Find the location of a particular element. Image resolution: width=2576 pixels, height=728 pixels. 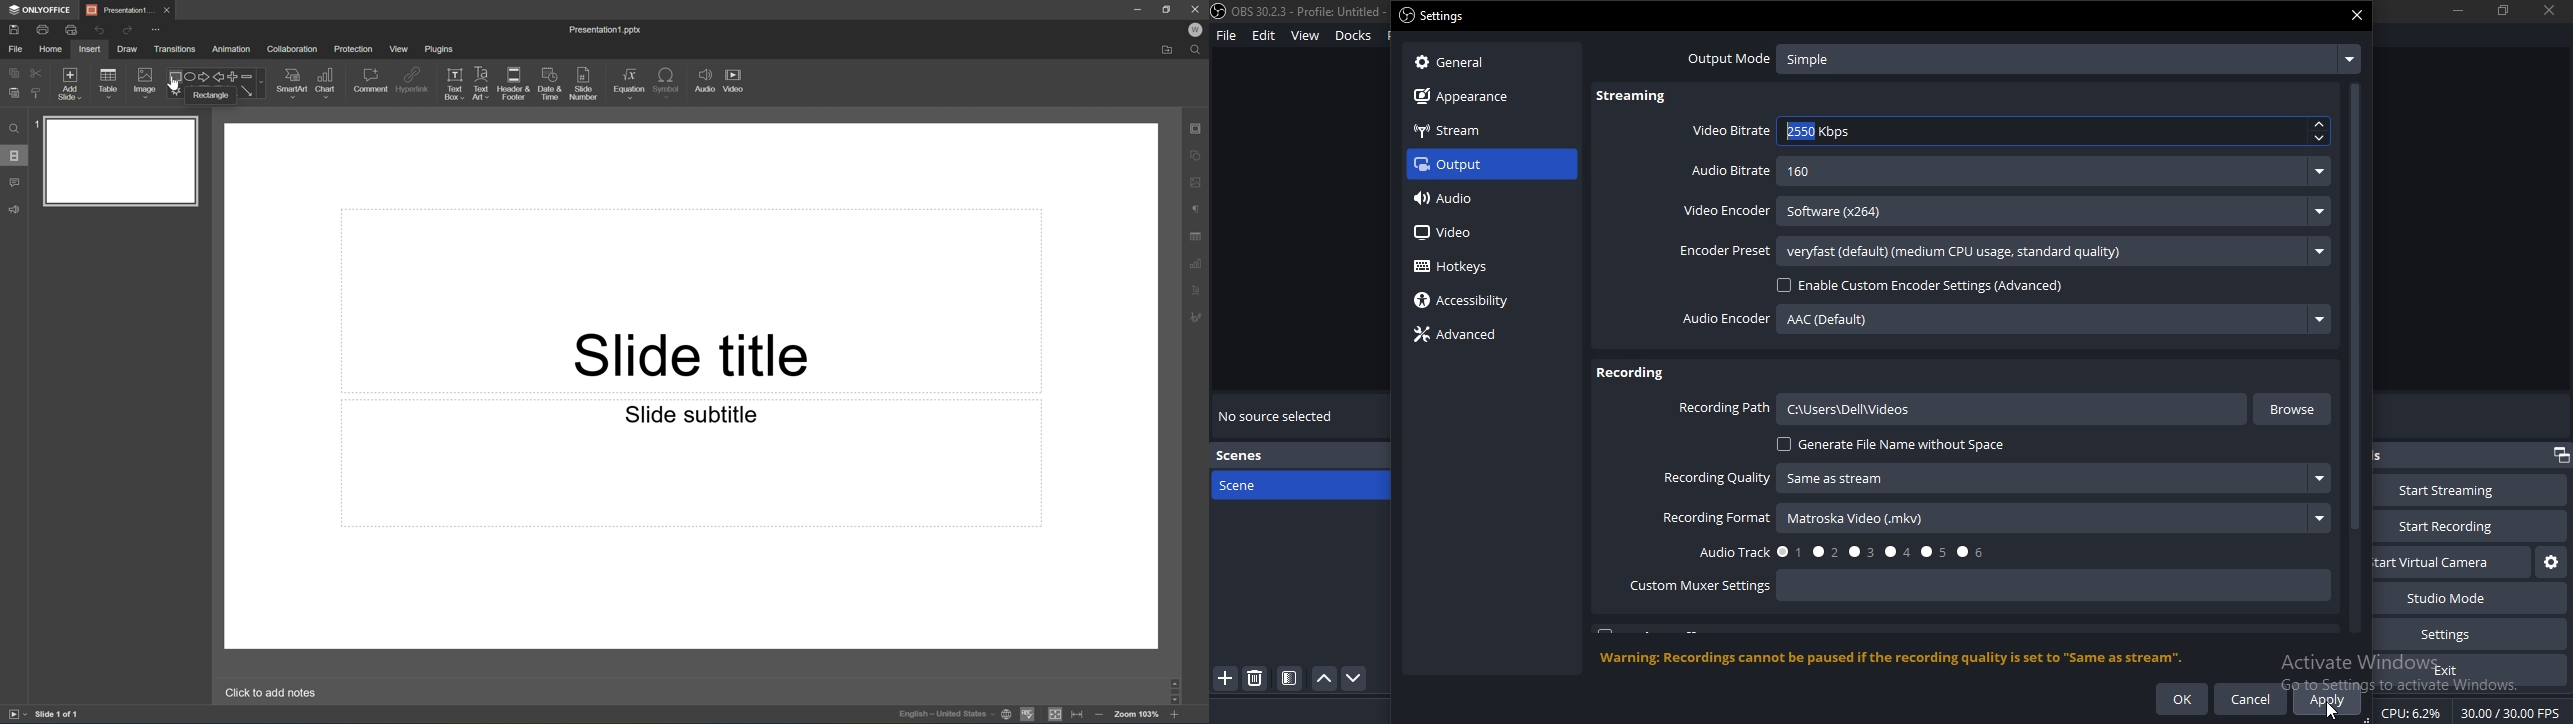

Find is located at coordinates (14, 129).